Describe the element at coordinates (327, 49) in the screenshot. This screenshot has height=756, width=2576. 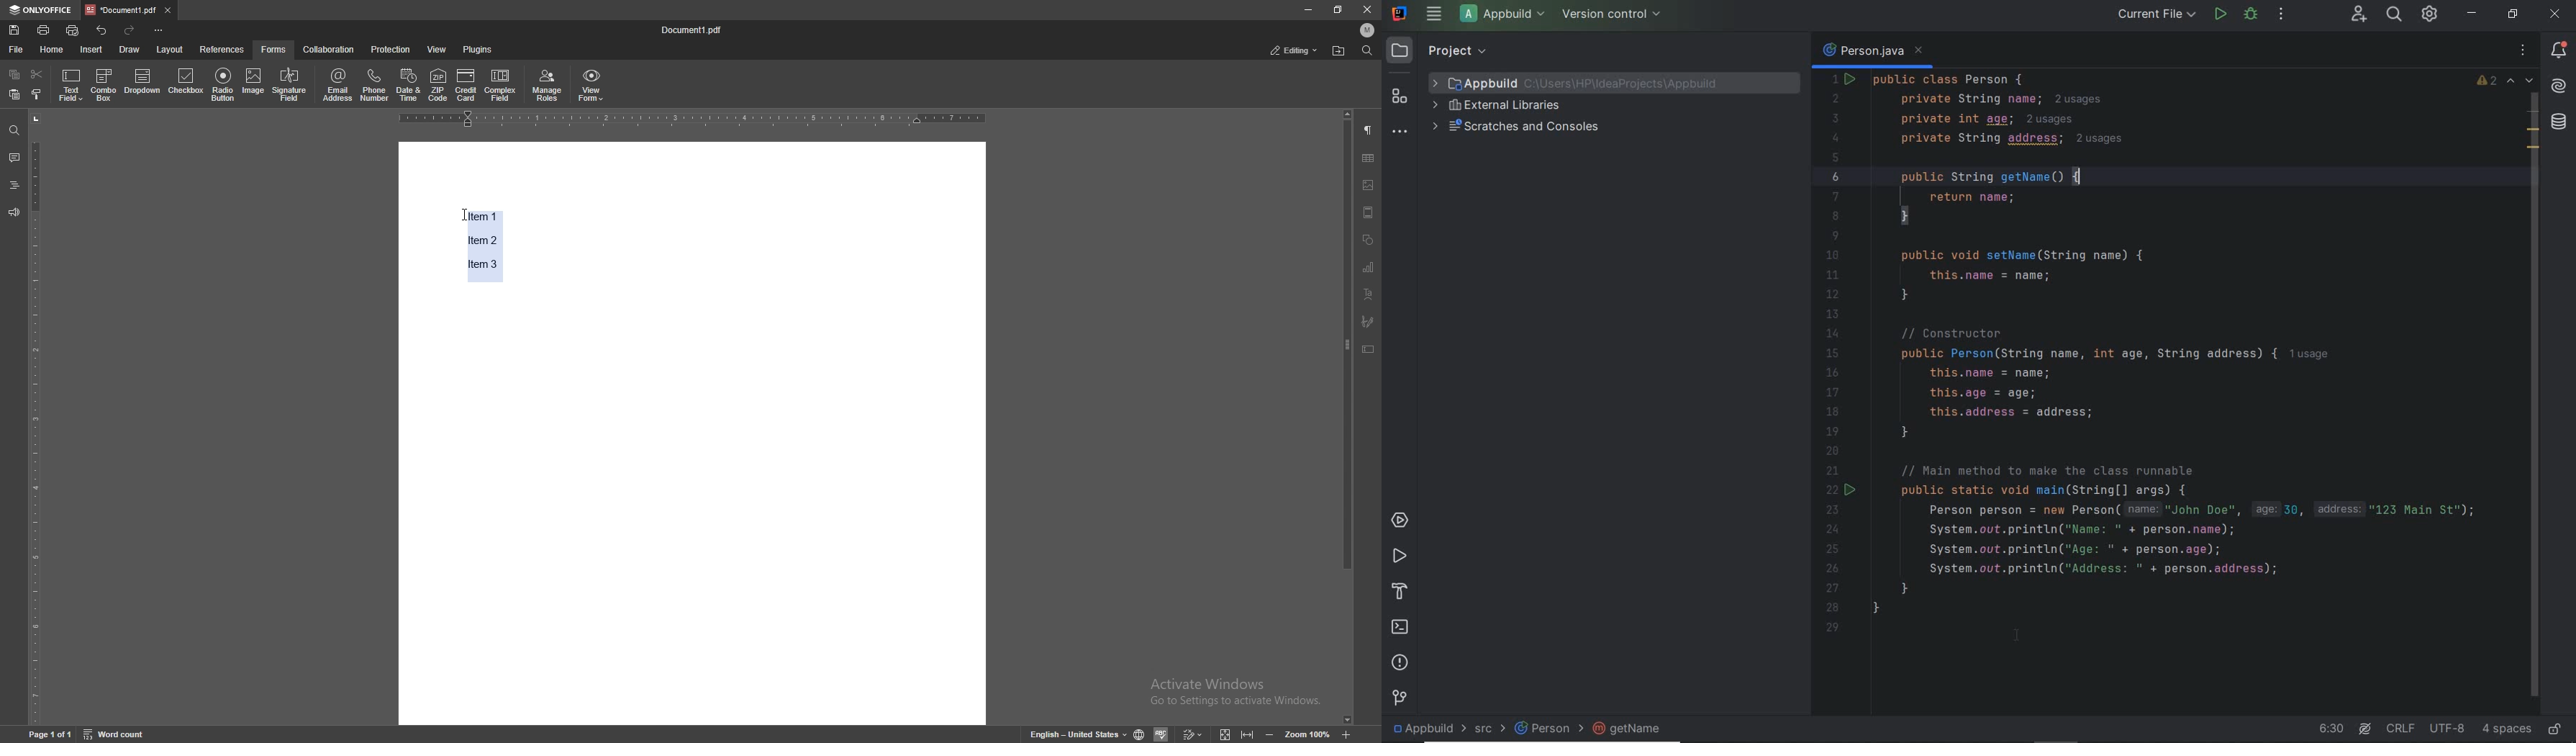
I see `collaboration` at that location.